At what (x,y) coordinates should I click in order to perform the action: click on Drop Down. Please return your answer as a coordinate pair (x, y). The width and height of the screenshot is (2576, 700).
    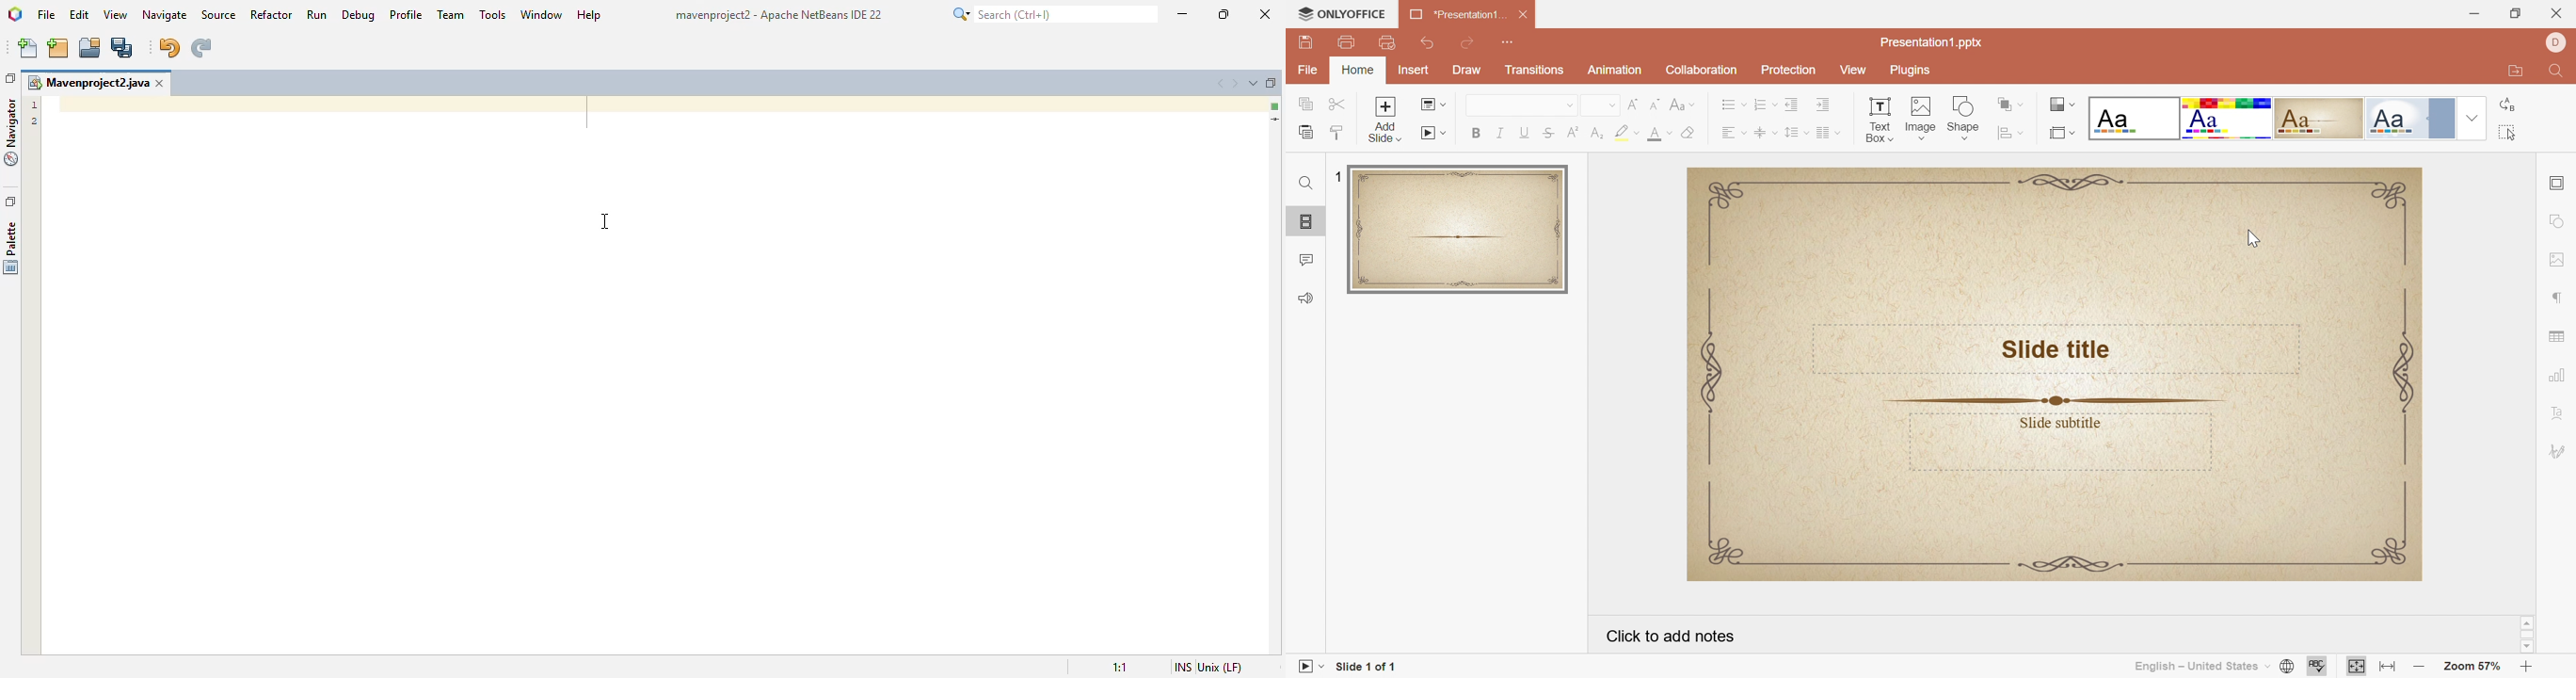
    Looking at the image, I should click on (1612, 105).